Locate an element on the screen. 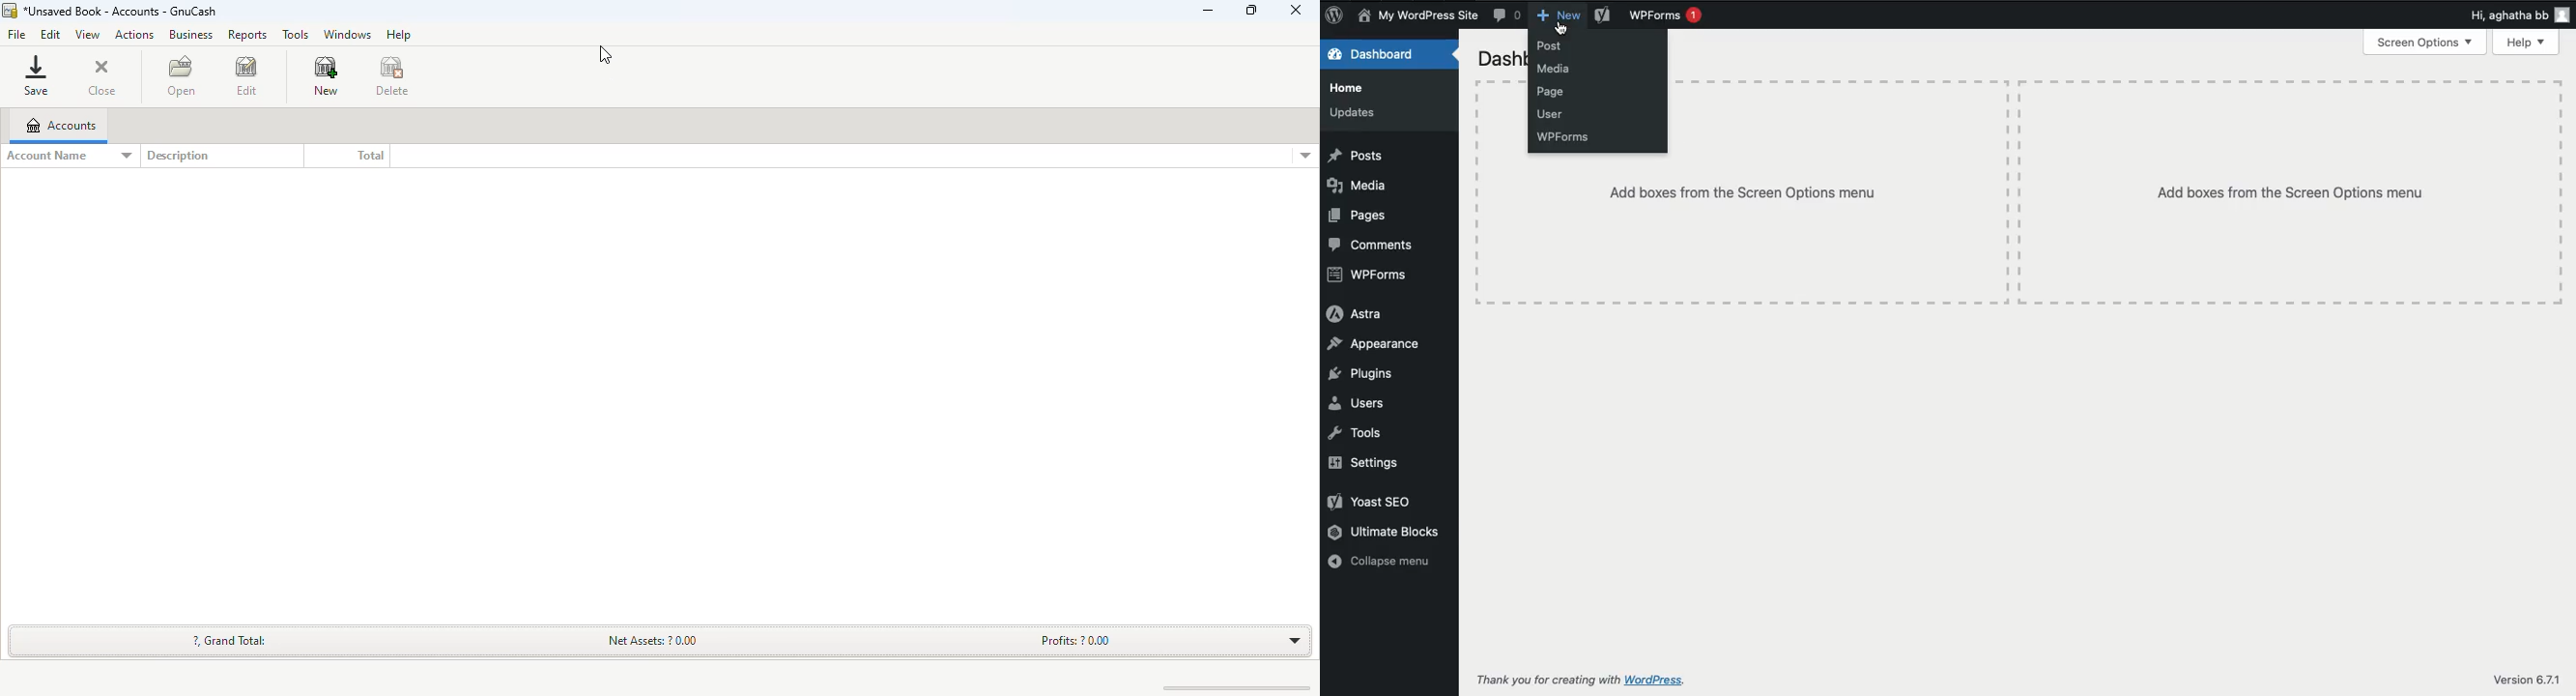  Pages is located at coordinates (1359, 215).